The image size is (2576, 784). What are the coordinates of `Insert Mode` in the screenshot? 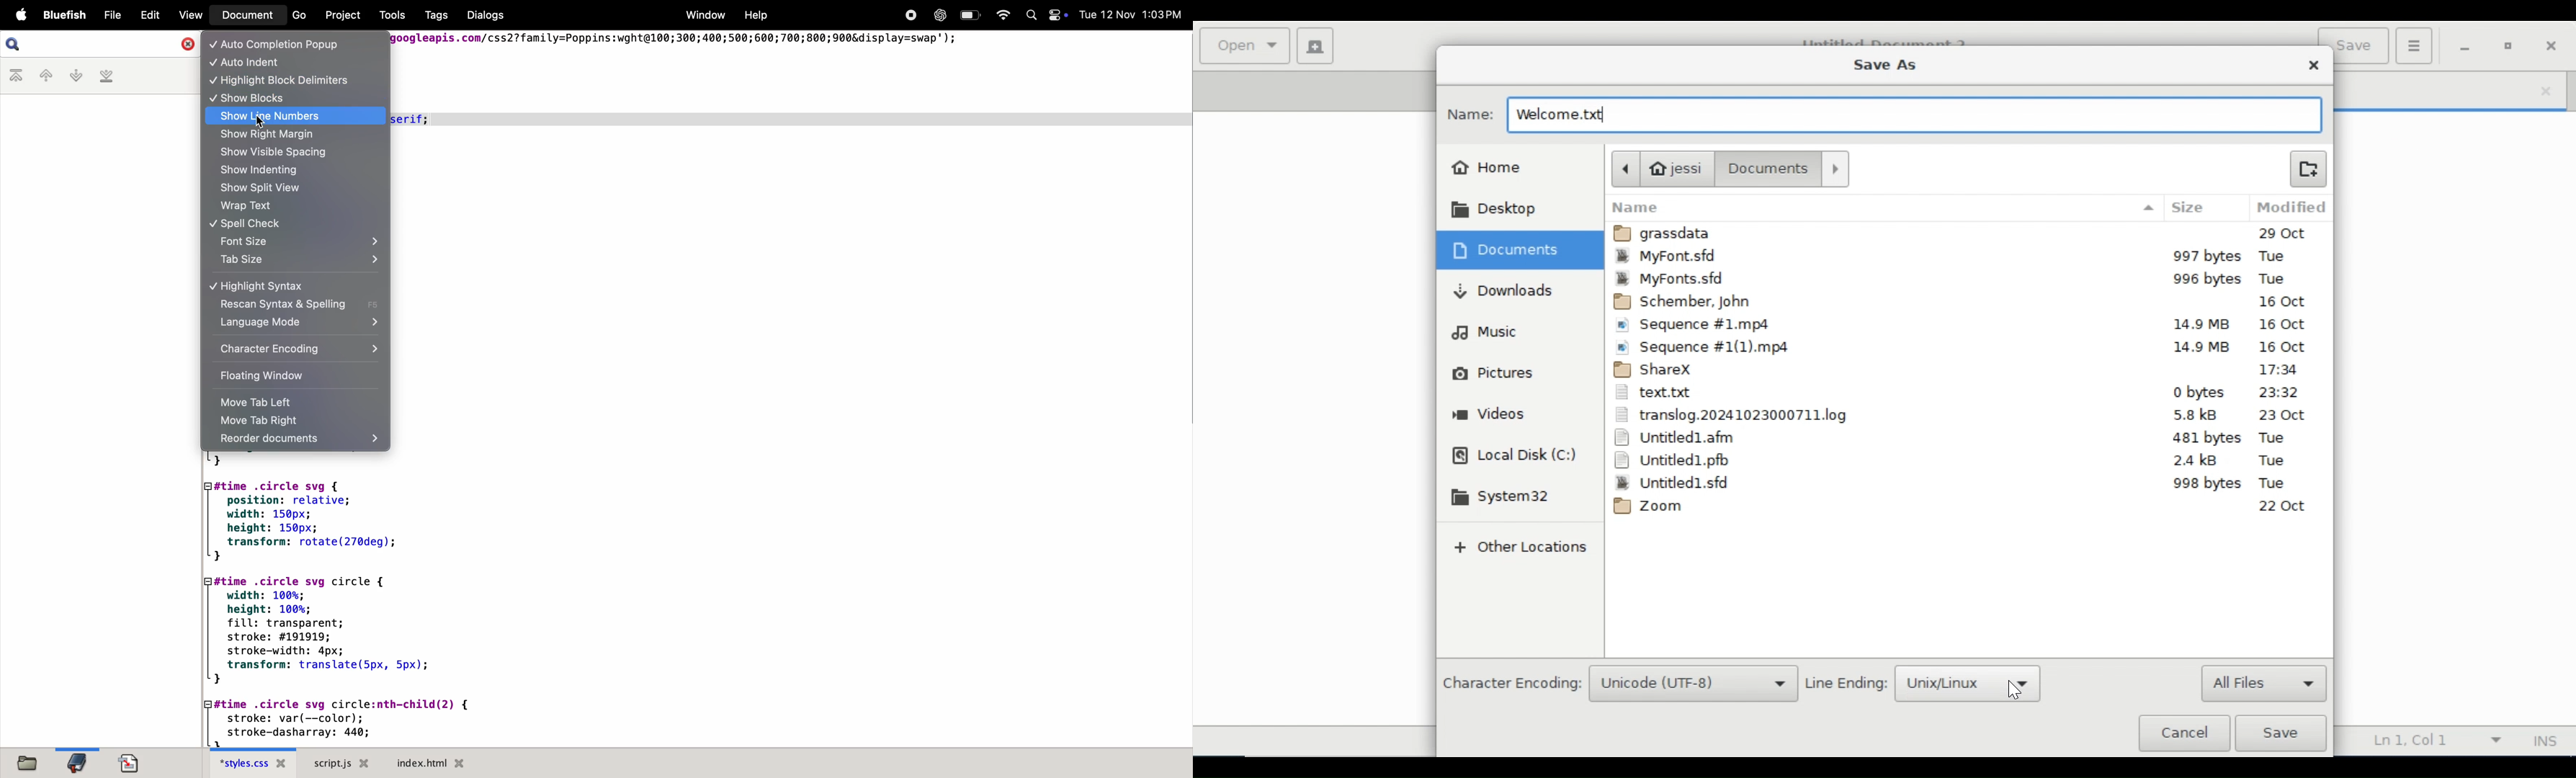 It's located at (2544, 741).